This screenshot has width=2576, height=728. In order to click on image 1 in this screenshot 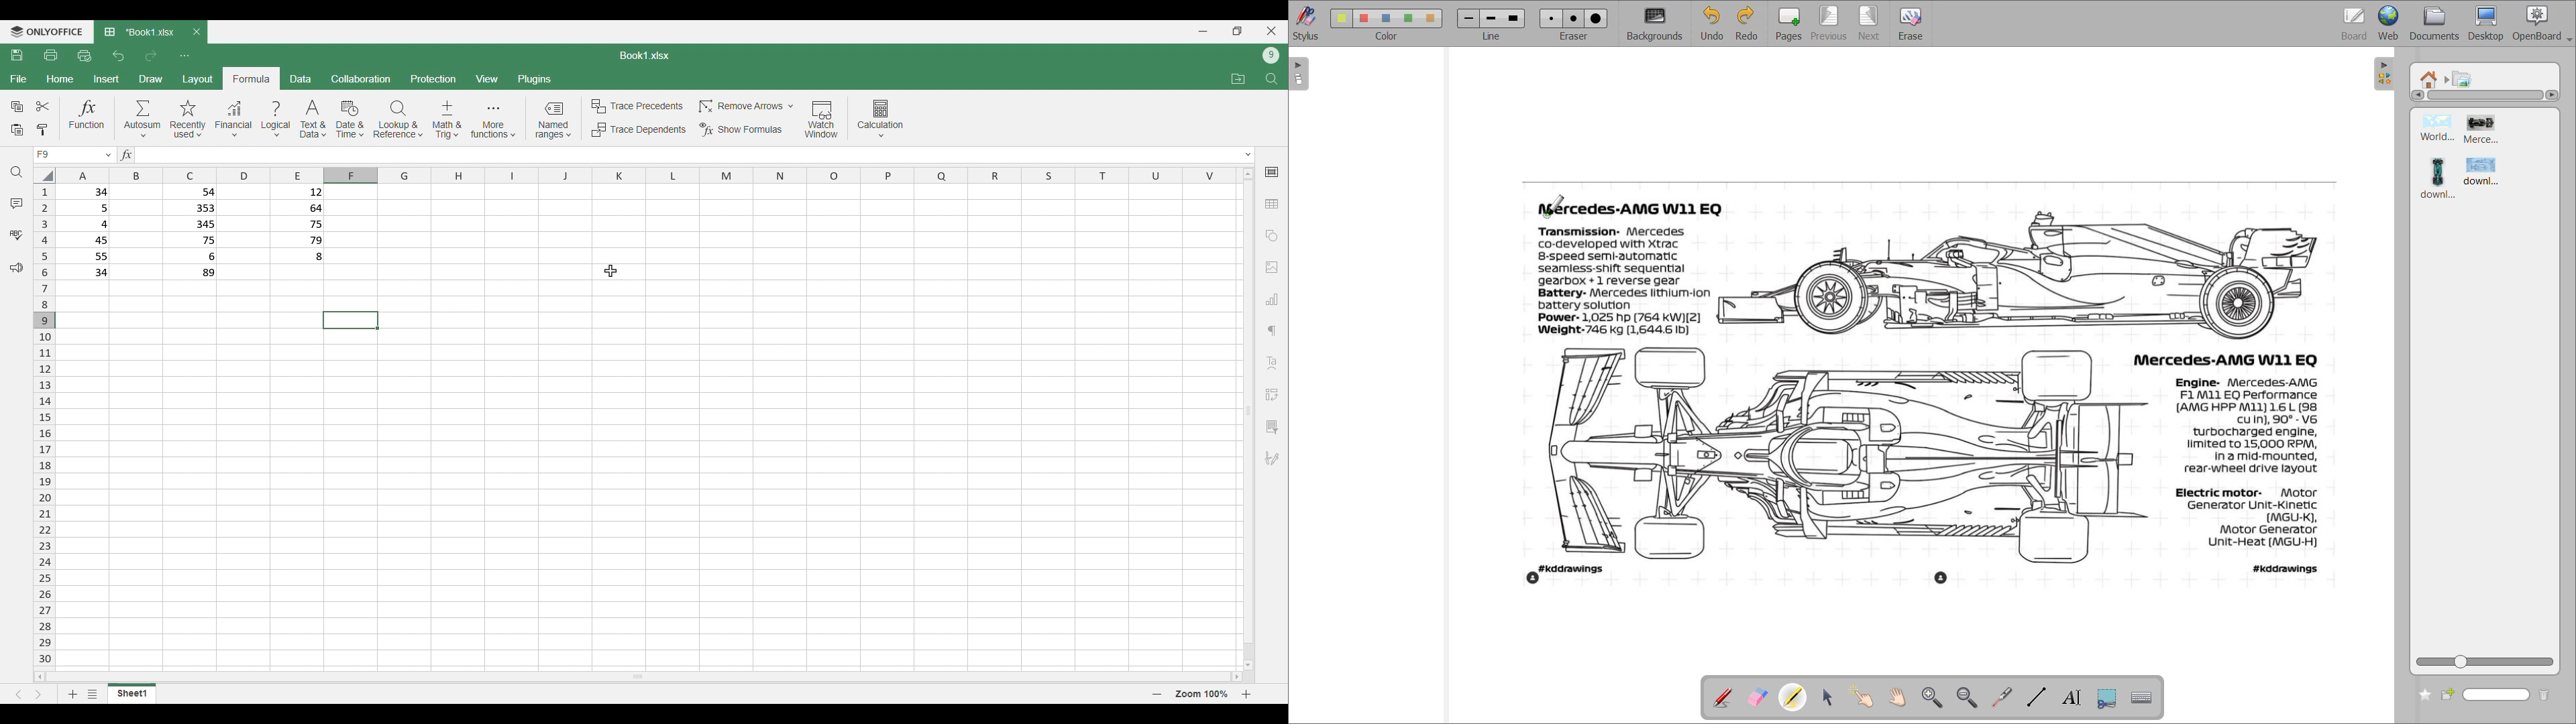, I will do `click(2440, 128)`.